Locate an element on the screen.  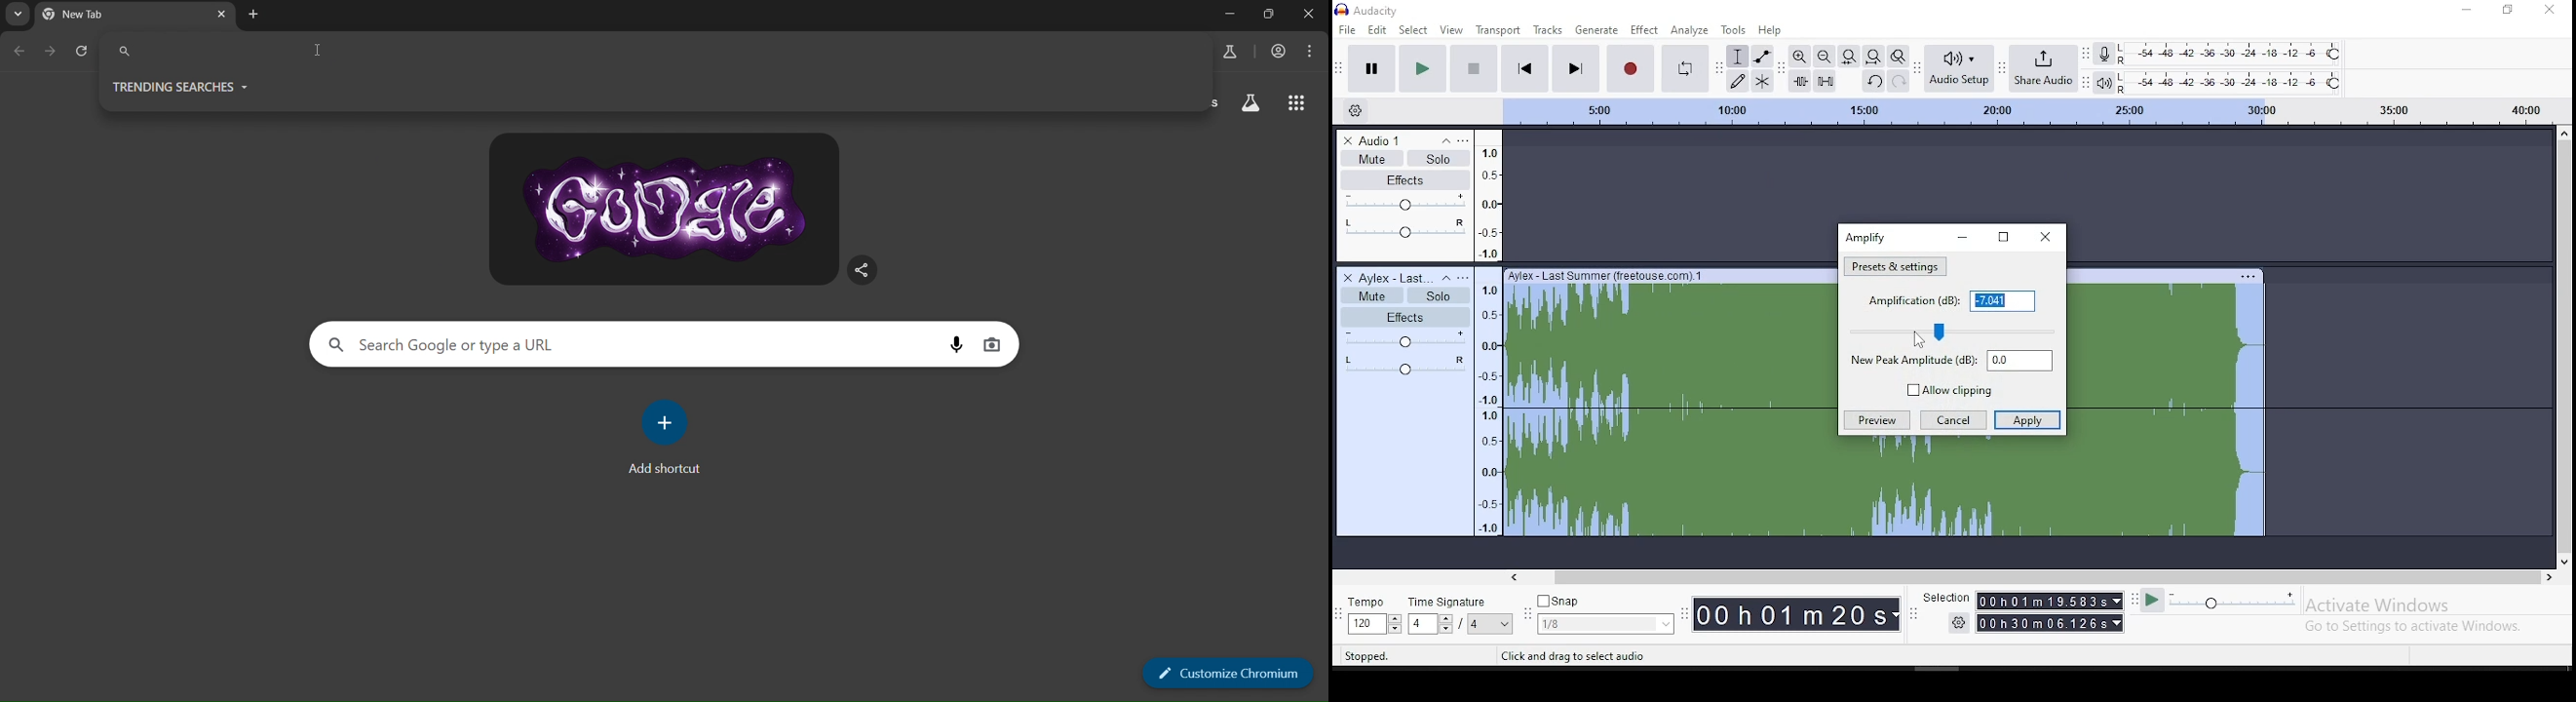
image search is located at coordinates (991, 345).